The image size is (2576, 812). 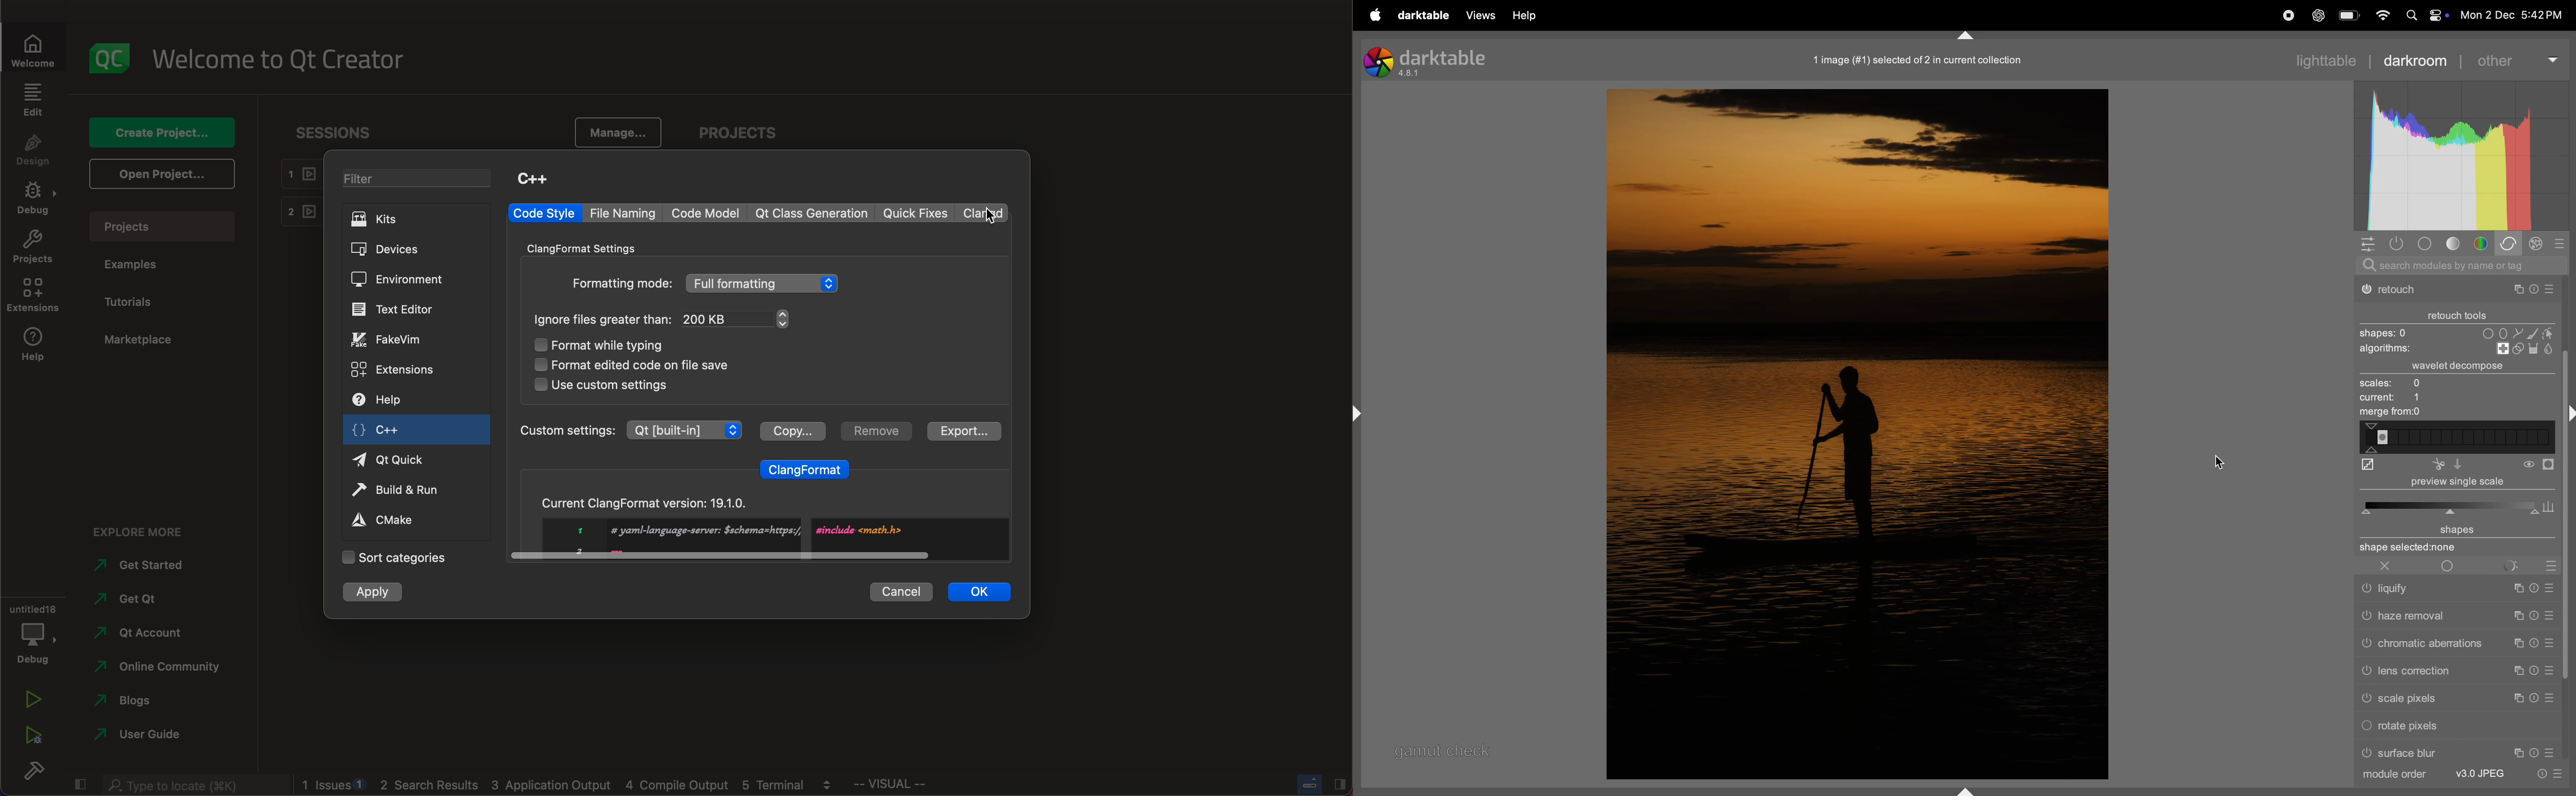 What do you see at coordinates (984, 218) in the screenshot?
I see `cursor` at bounding box center [984, 218].